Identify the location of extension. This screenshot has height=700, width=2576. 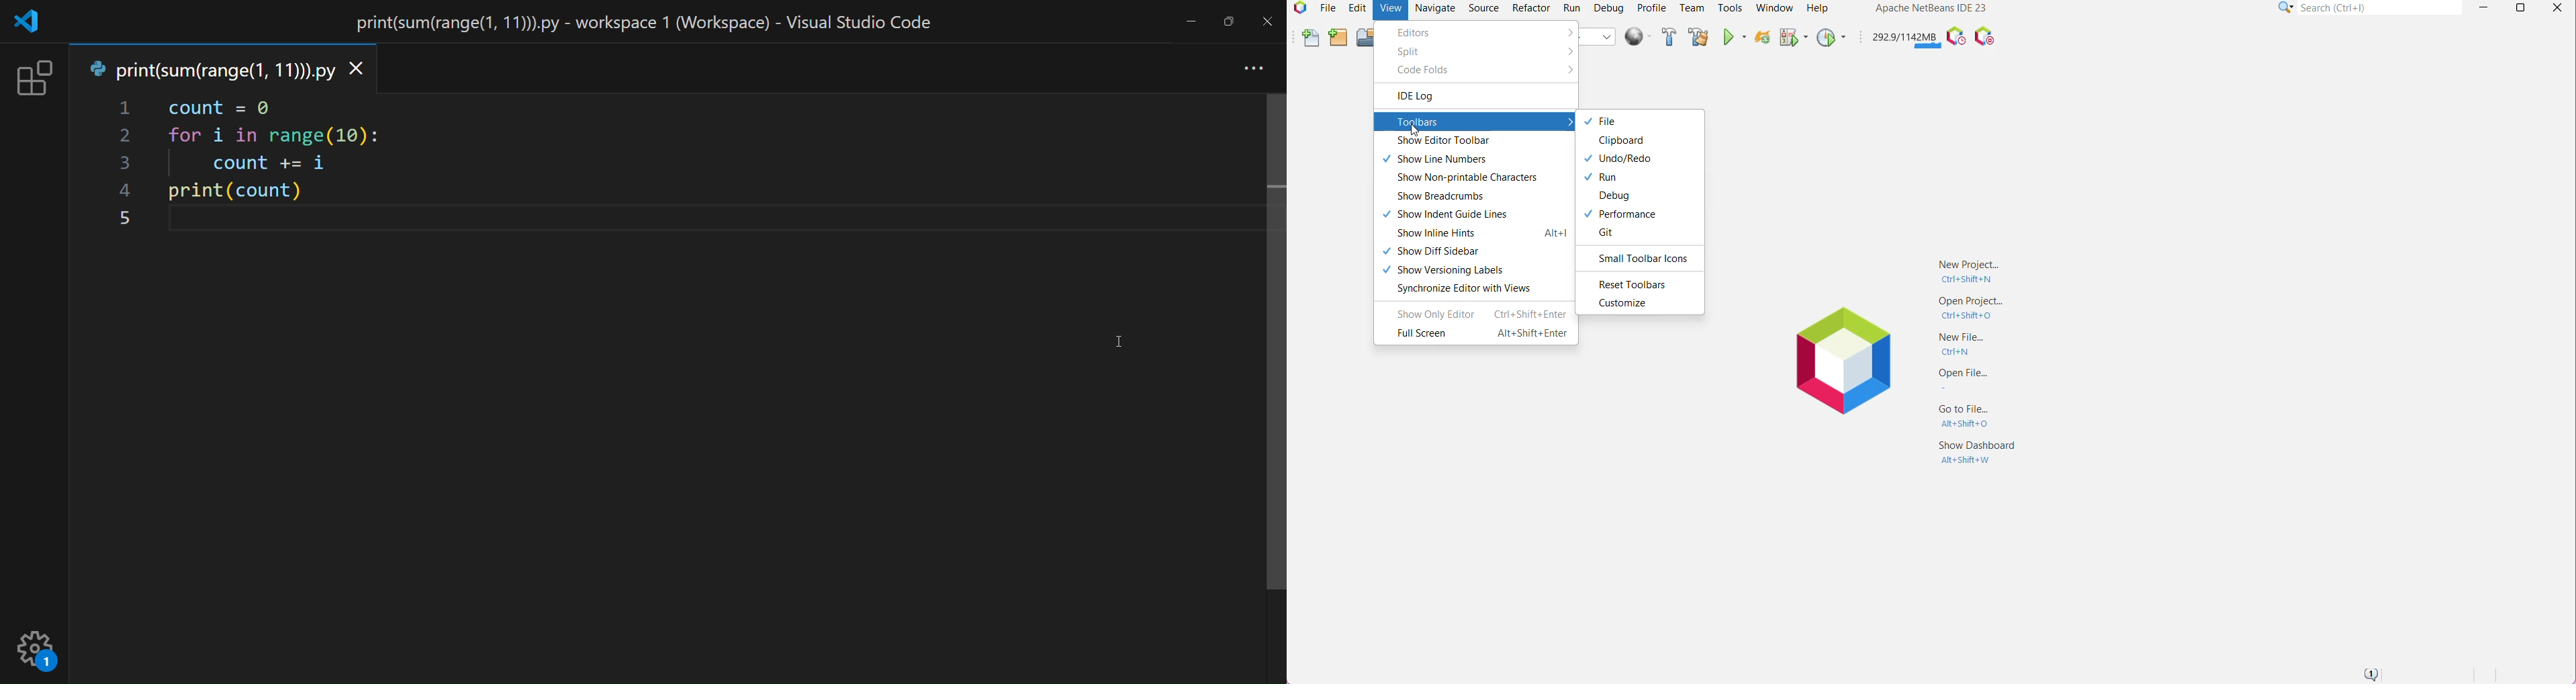
(34, 79).